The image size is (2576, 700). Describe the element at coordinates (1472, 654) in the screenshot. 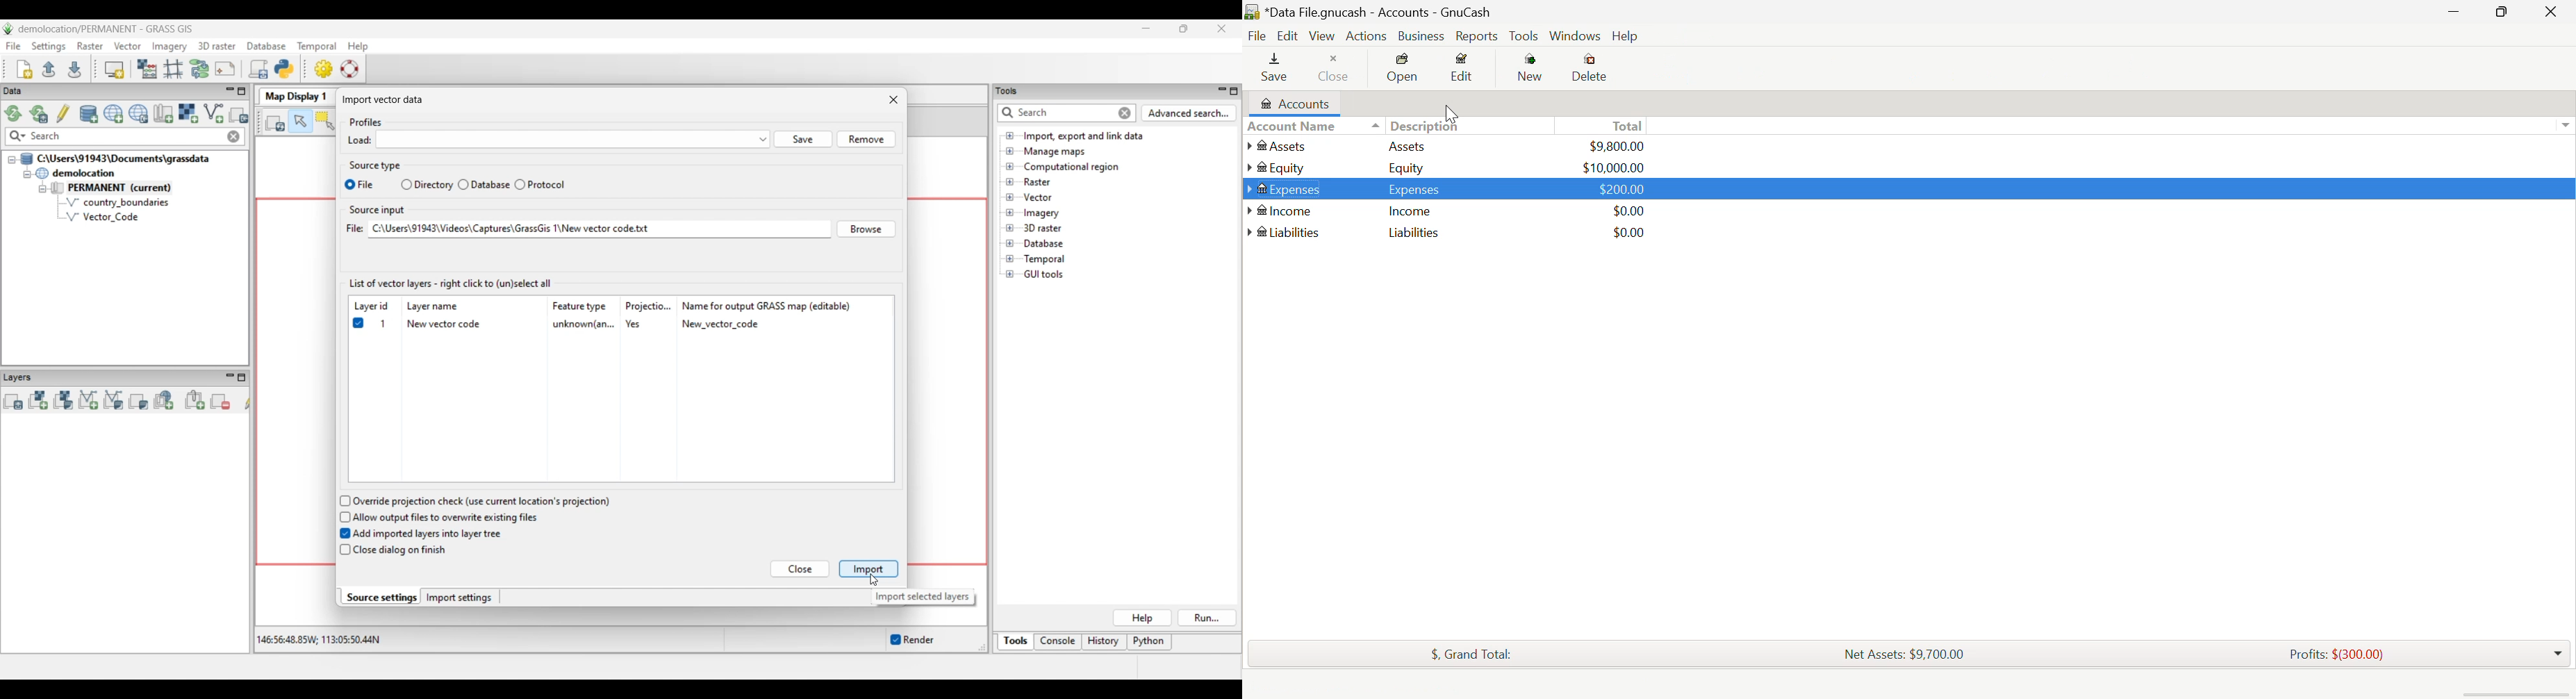

I see `$, Grand Total:` at that location.